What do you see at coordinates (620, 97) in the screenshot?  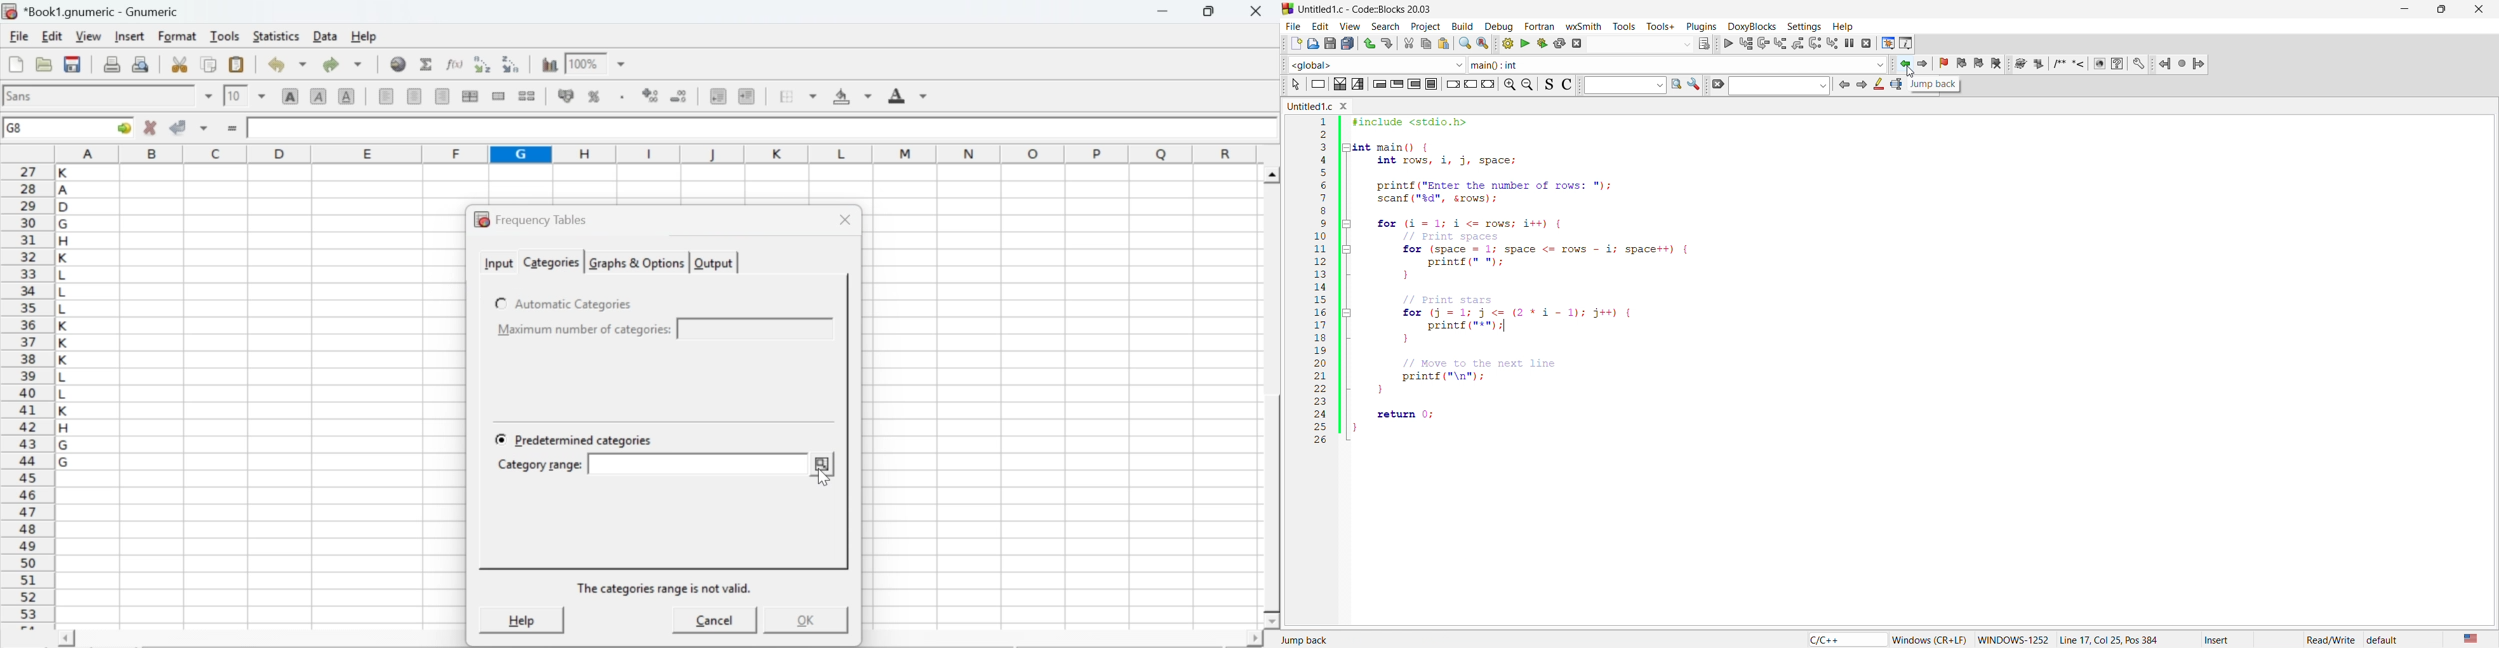 I see `Set the format of the selected cells to include a thousands separator` at bounding box center [620, 97].